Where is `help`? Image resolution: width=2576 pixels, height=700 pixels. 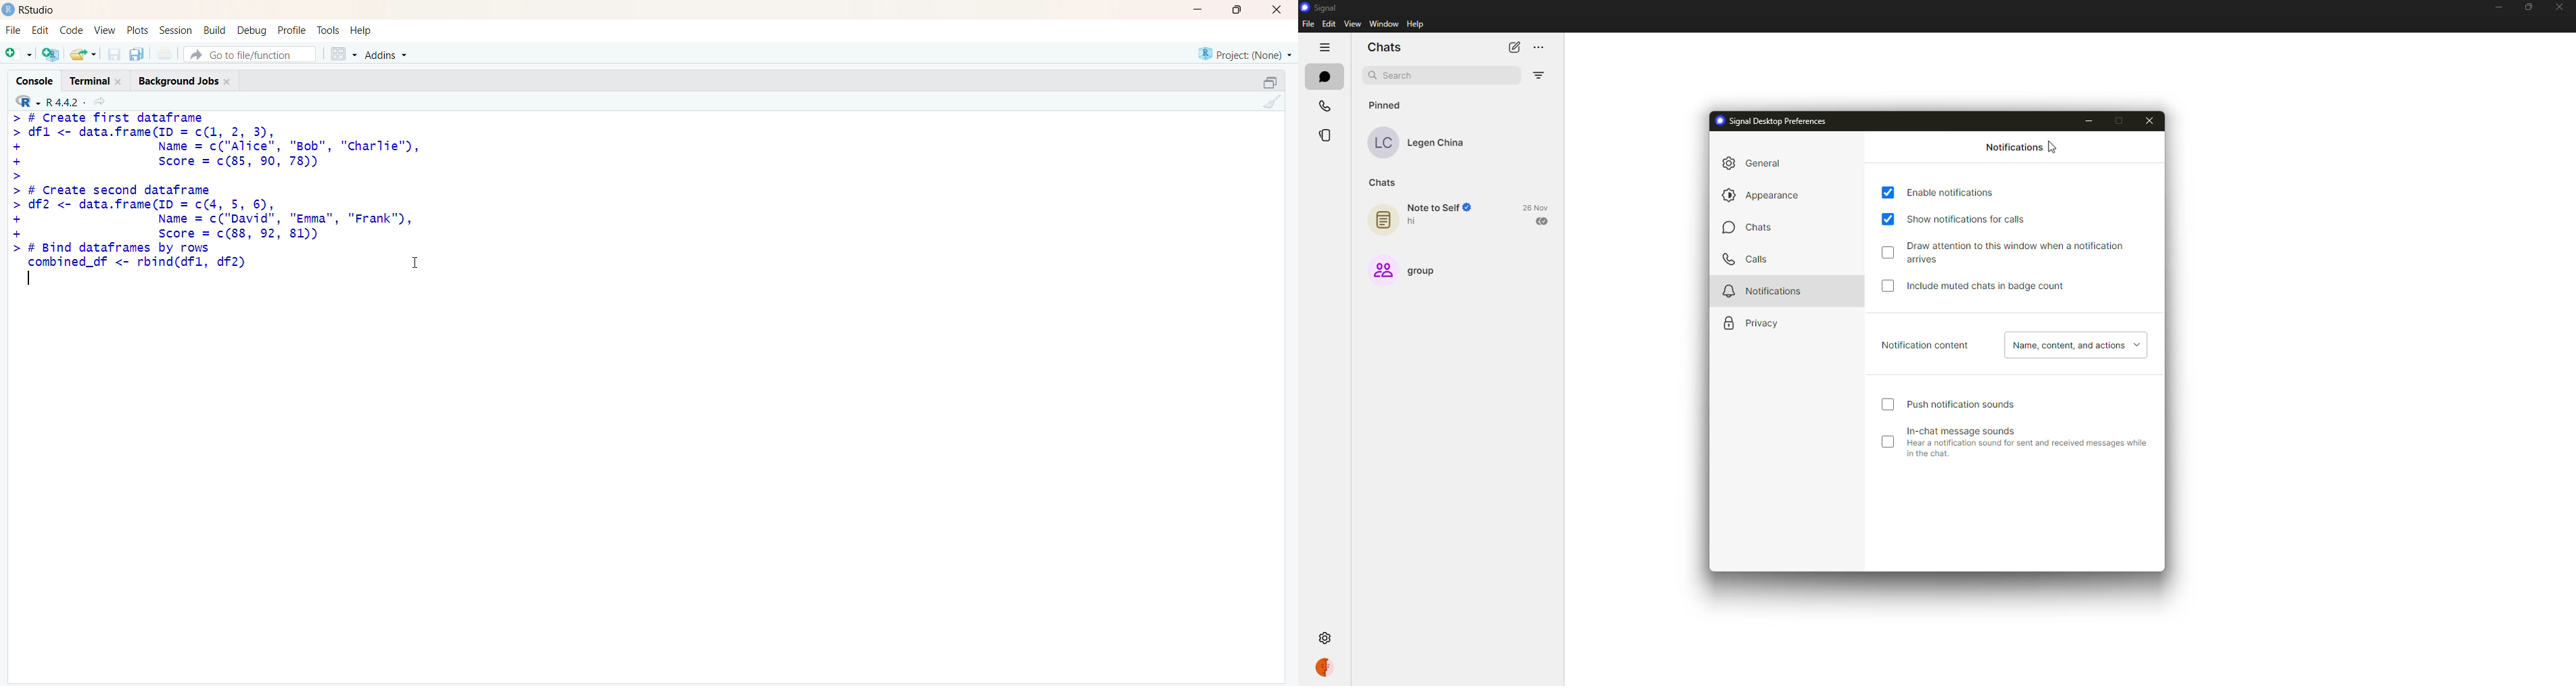
help is located at coordinates (1417, 24).